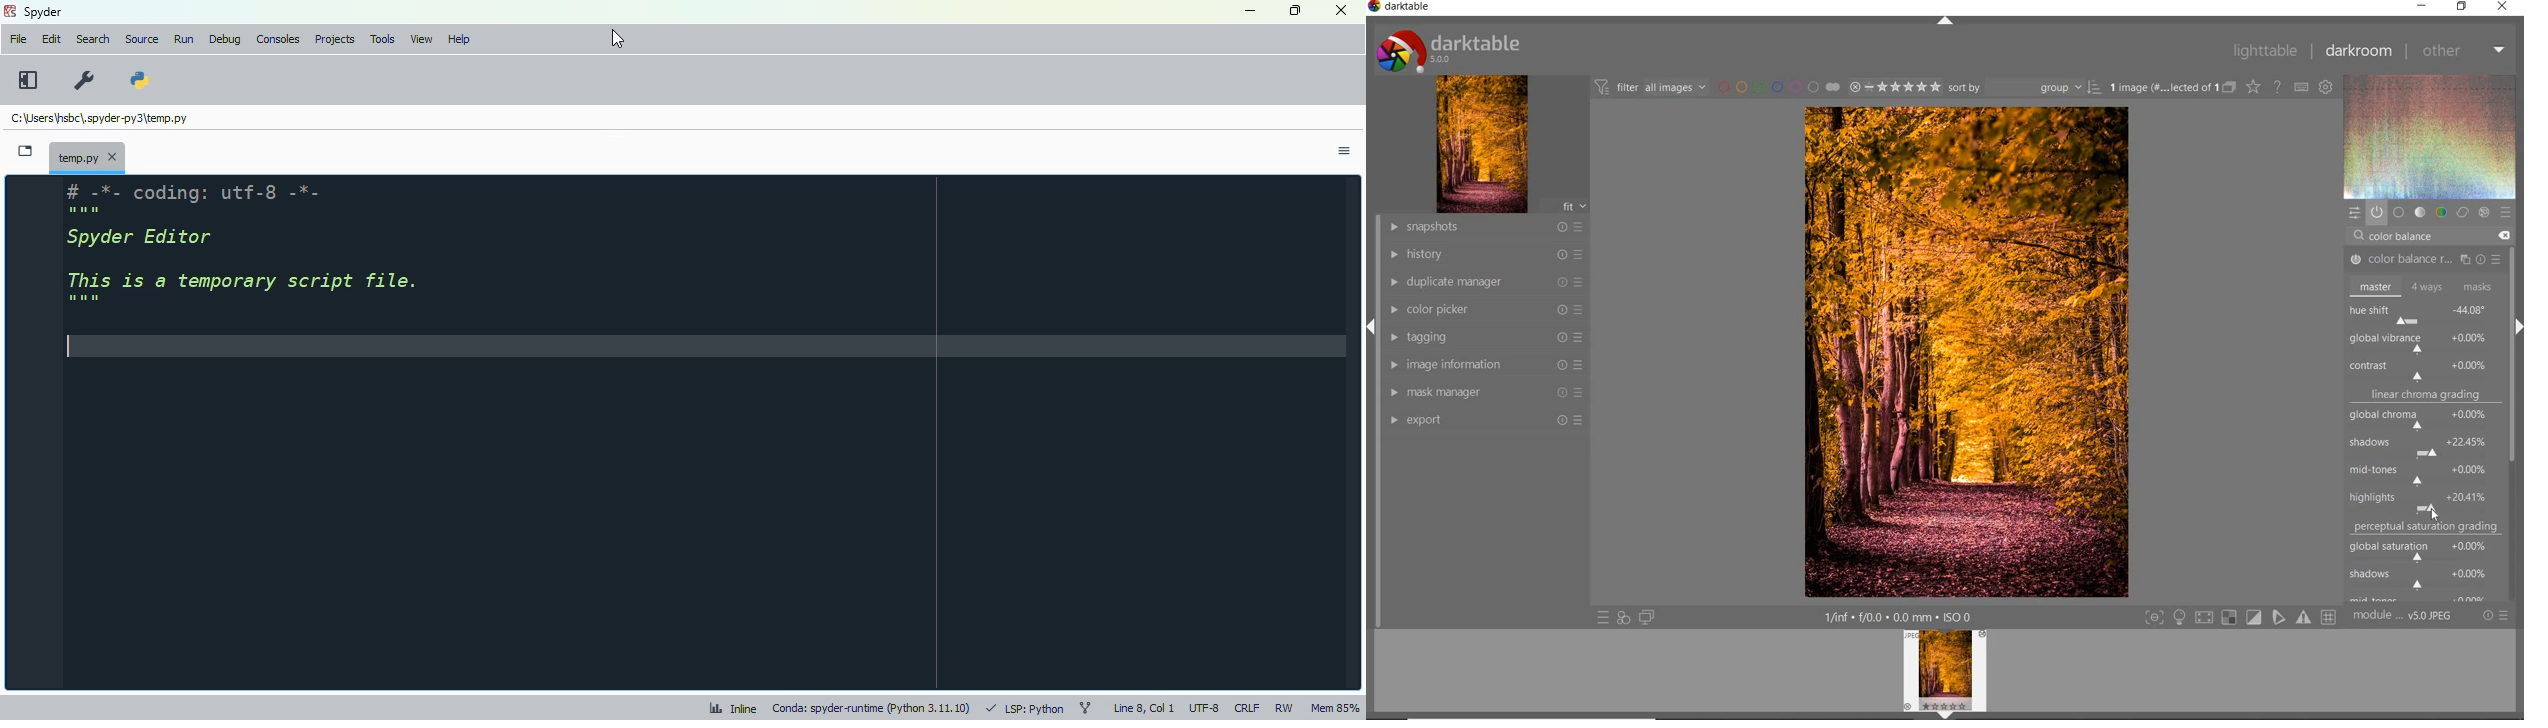 The height and width of the screenshot is (728, 2548). What do you see at coordinates (871, 708) in the screenshot?
I see `conda: spyder-runtime (python 3. 11. 10)` at bounding box center [871, 708].